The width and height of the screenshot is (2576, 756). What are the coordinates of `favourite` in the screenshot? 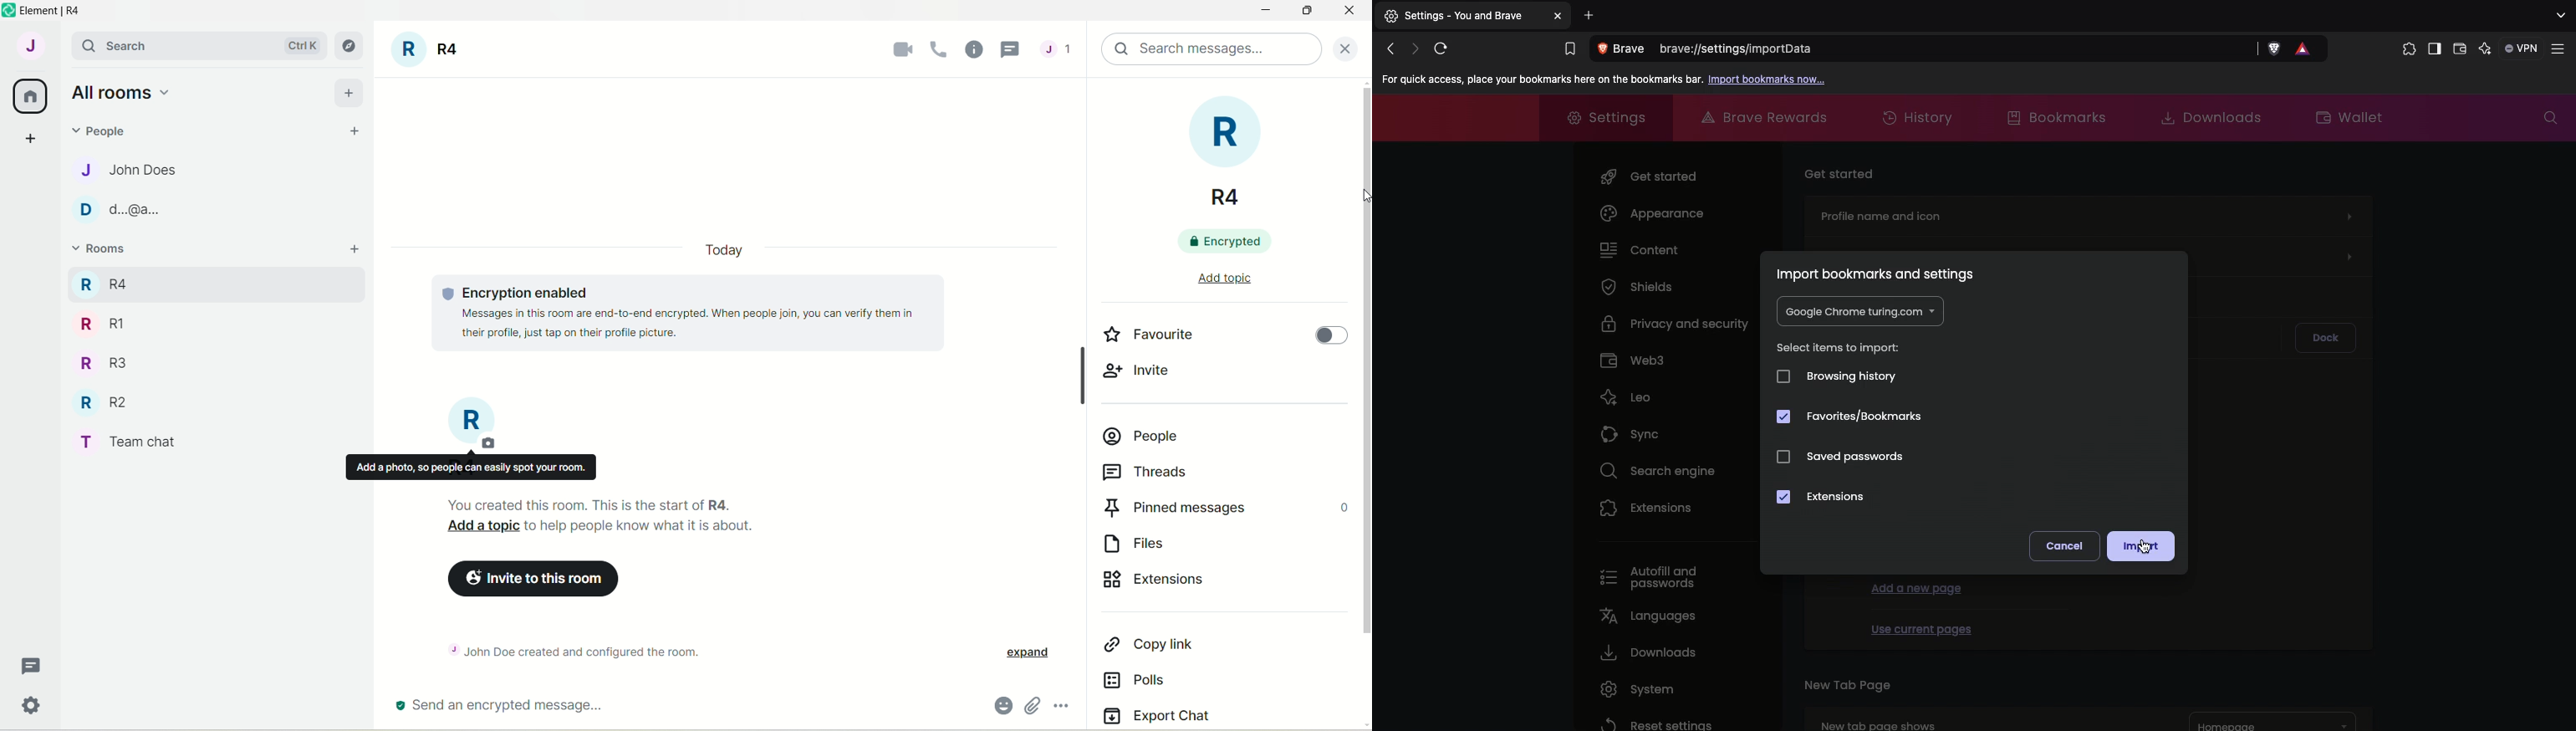 It's located at (1150, 333).